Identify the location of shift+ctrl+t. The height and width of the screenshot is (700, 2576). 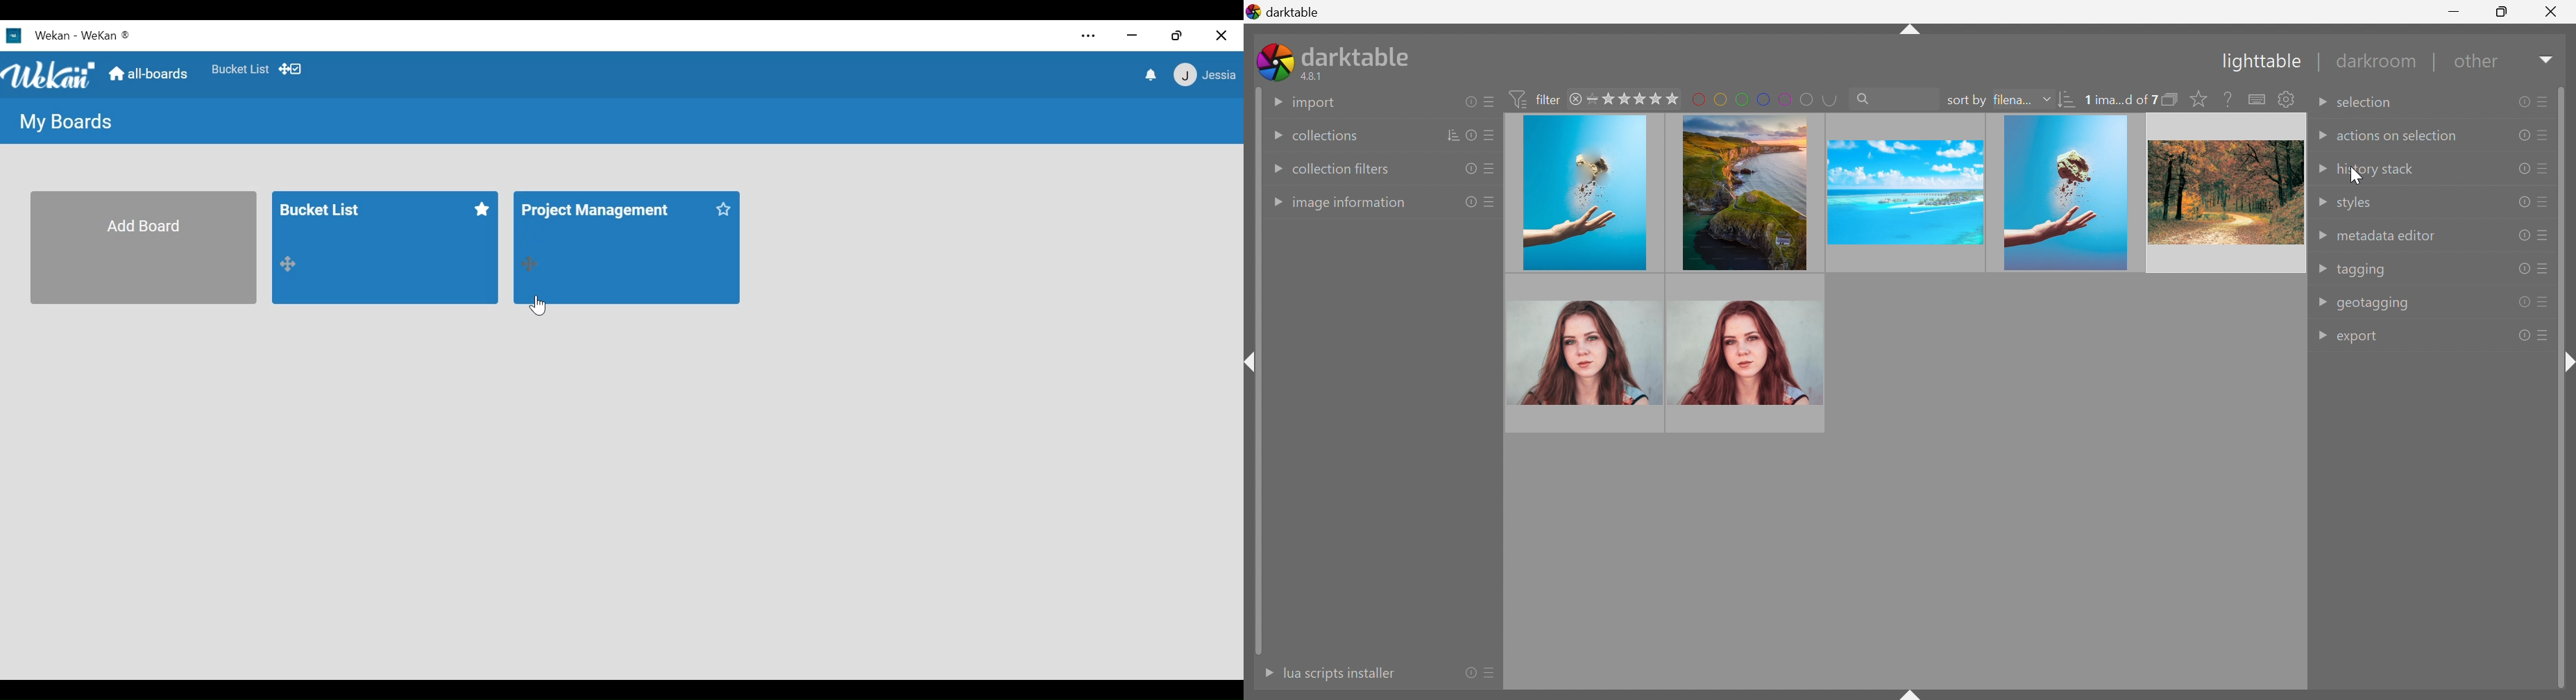
(1908, 32).